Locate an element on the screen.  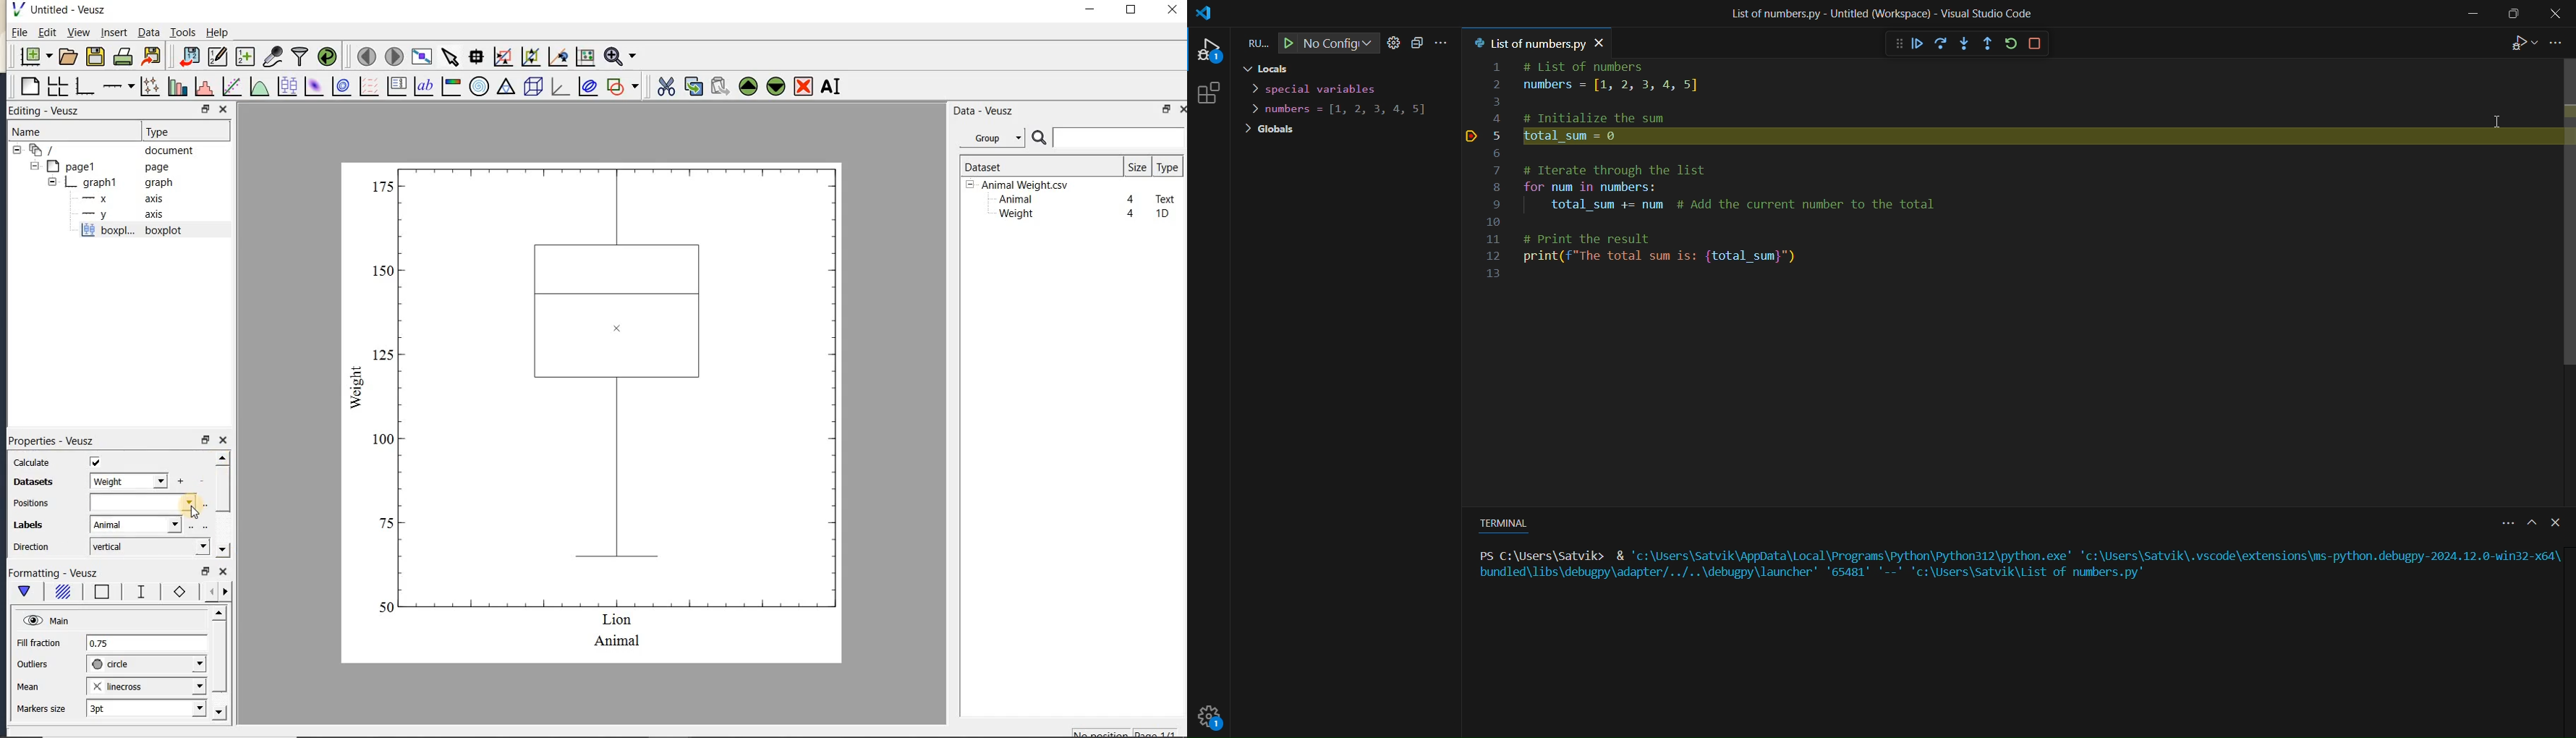
axis is located at coordinates (119, 199).